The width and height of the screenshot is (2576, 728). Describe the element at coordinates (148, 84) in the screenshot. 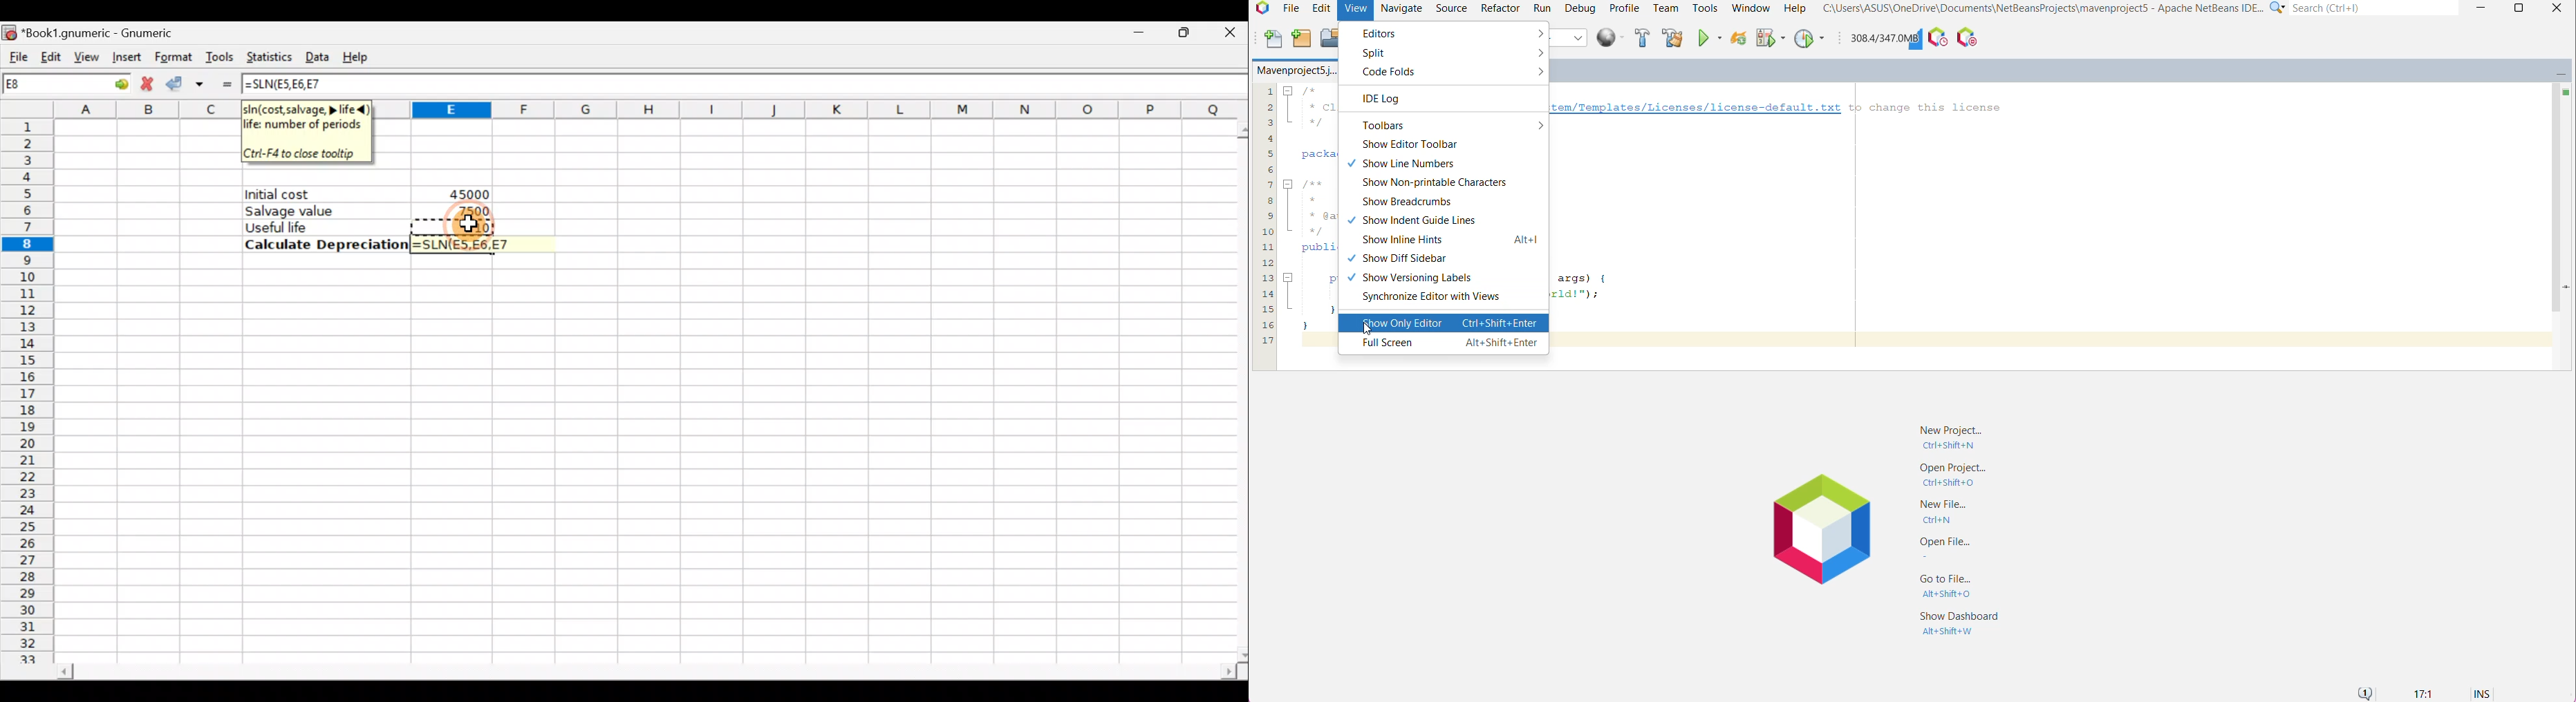

I see `Cancel change` at that location.